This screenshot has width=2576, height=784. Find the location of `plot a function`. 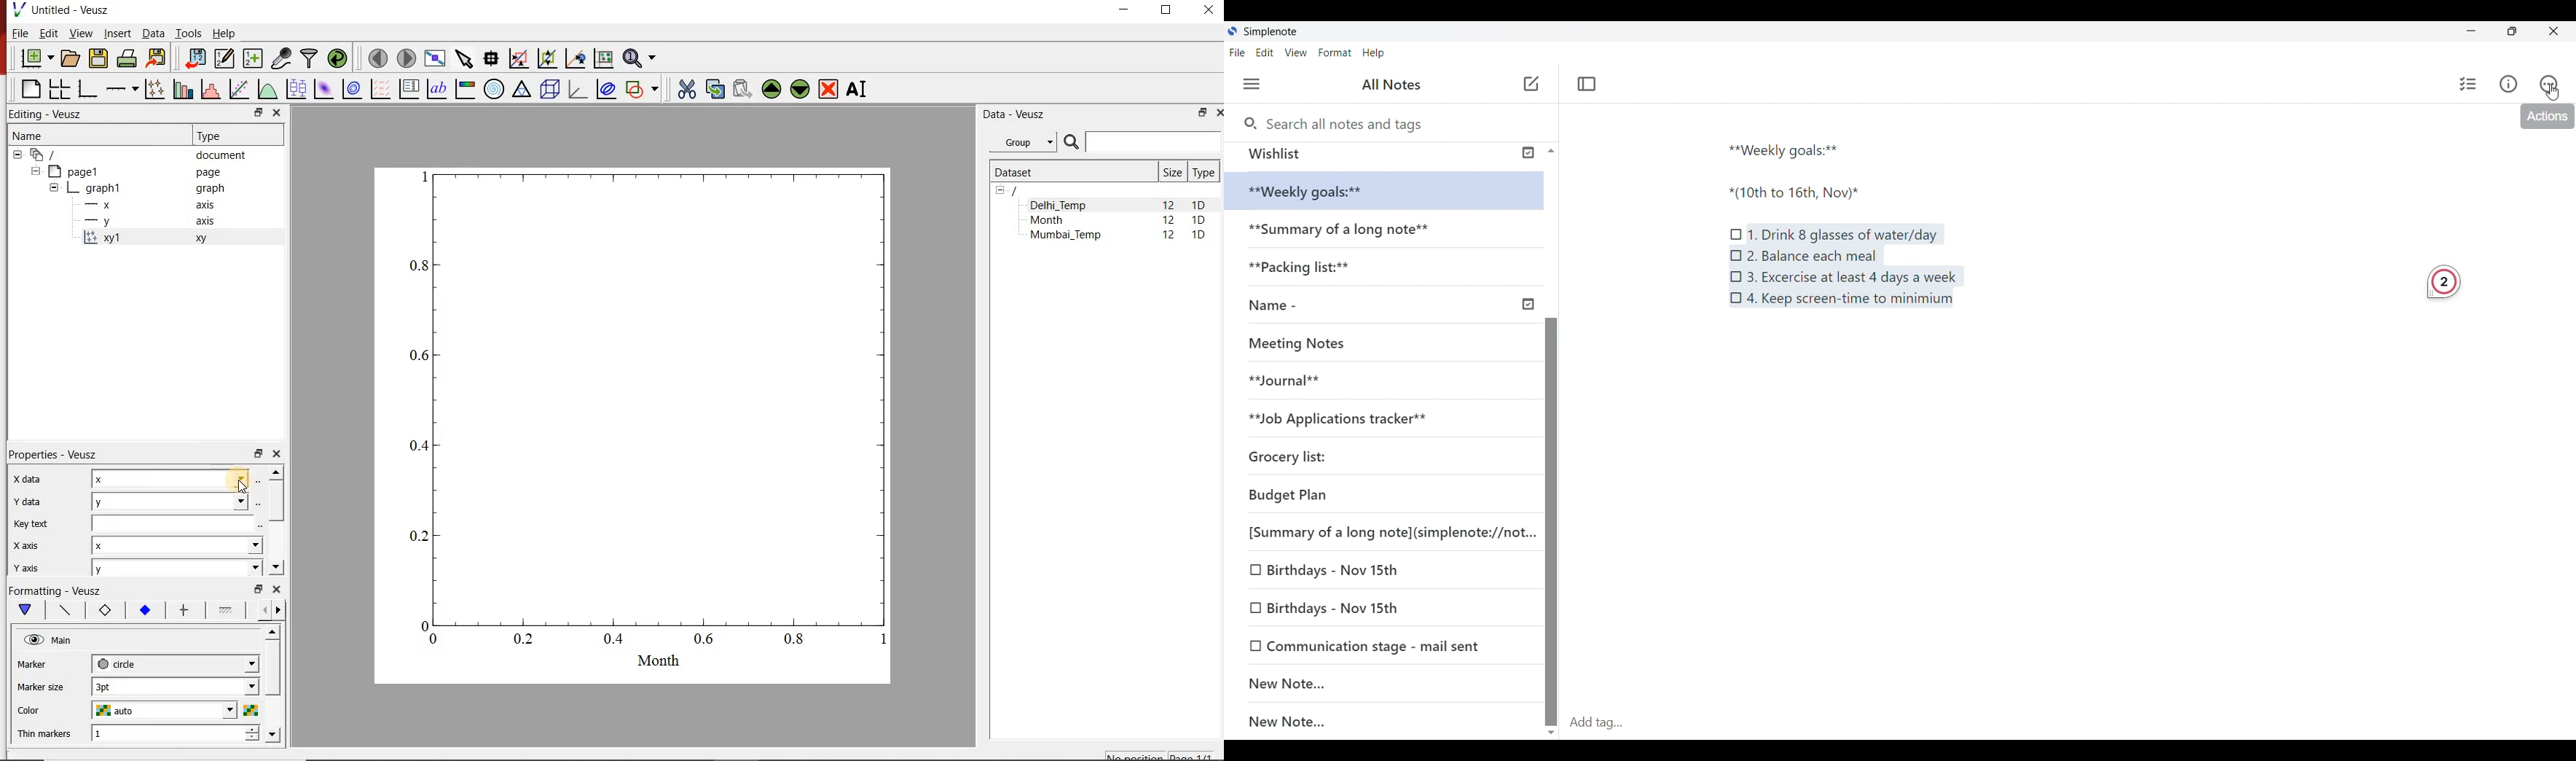

plot a function is located at coordinates (267, 89).